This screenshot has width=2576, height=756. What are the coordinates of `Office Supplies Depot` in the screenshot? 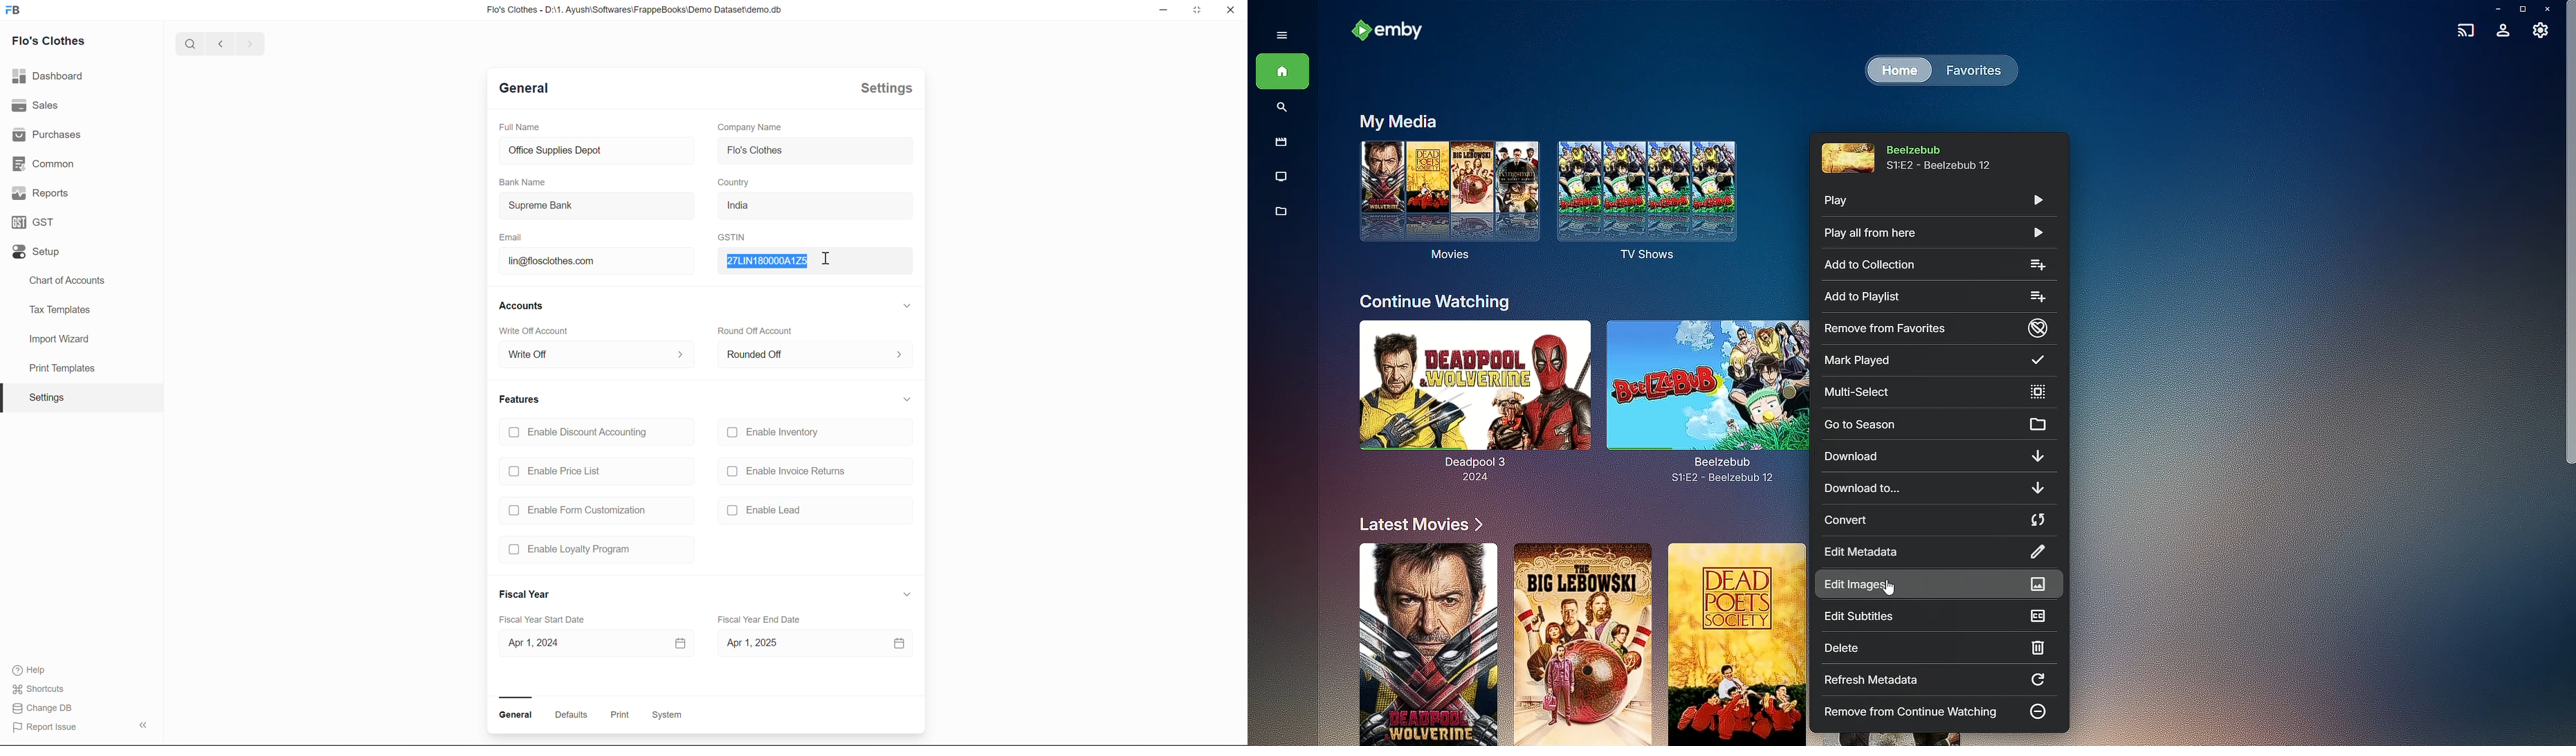 It's located at (597, 150).